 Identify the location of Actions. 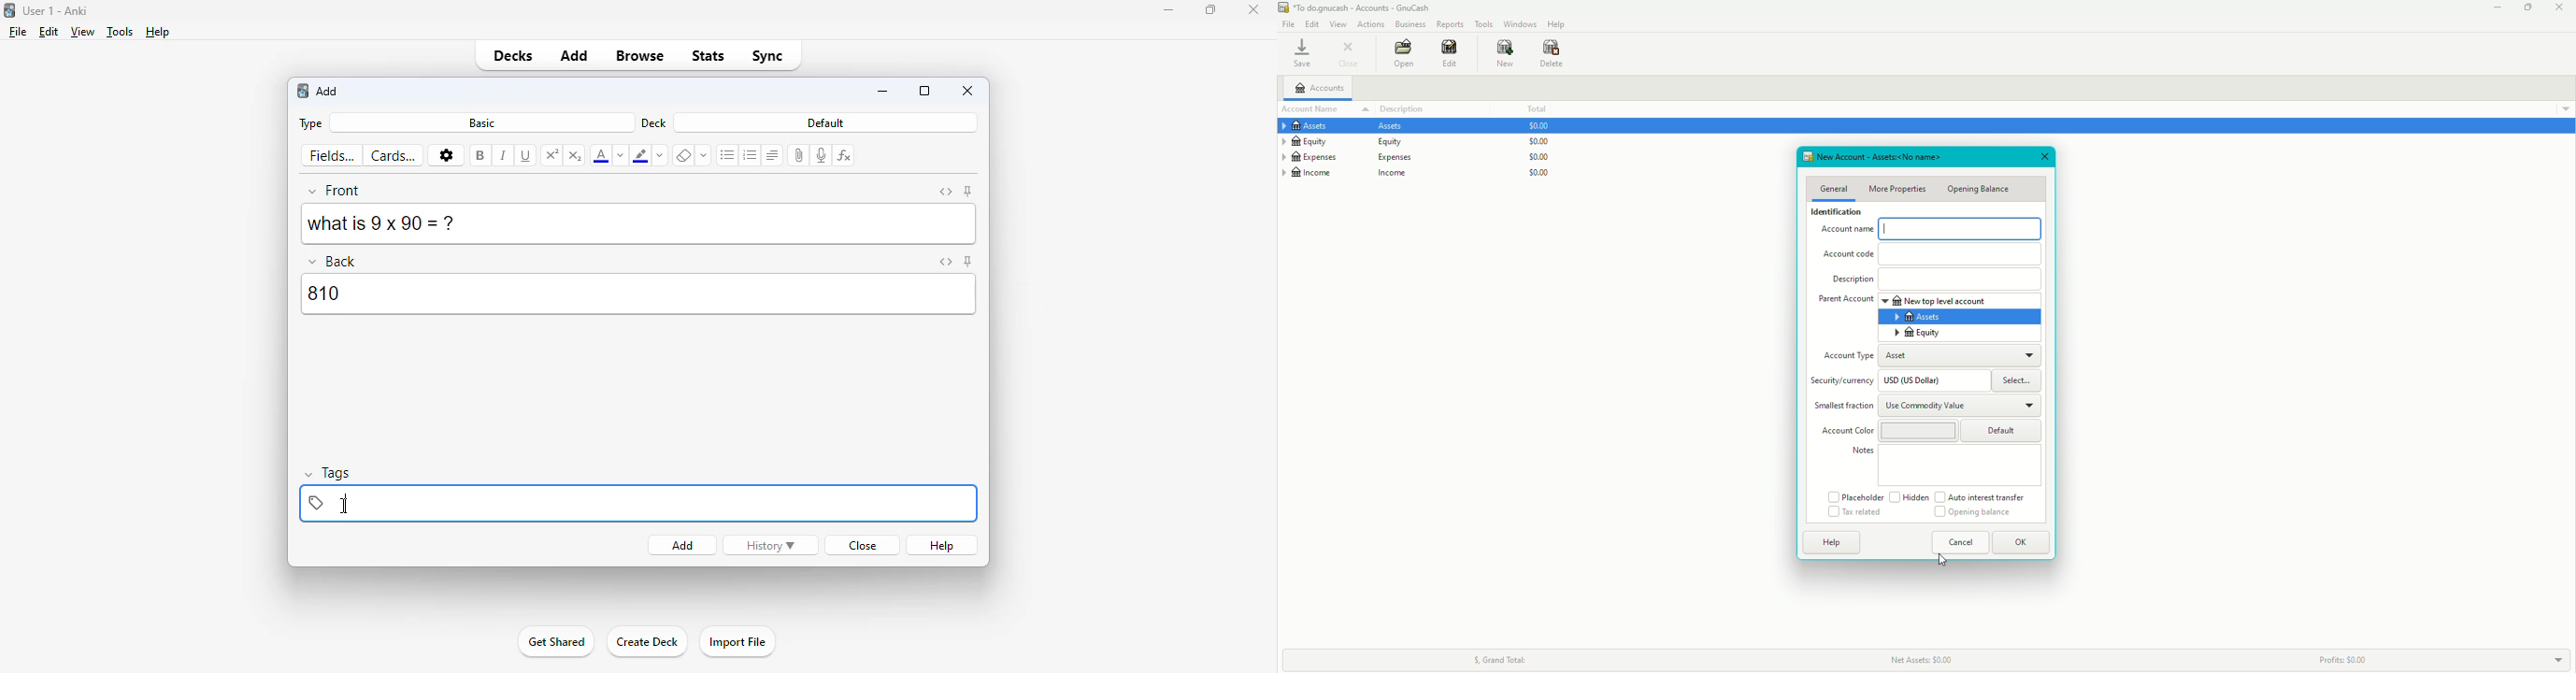
(1372, 24).